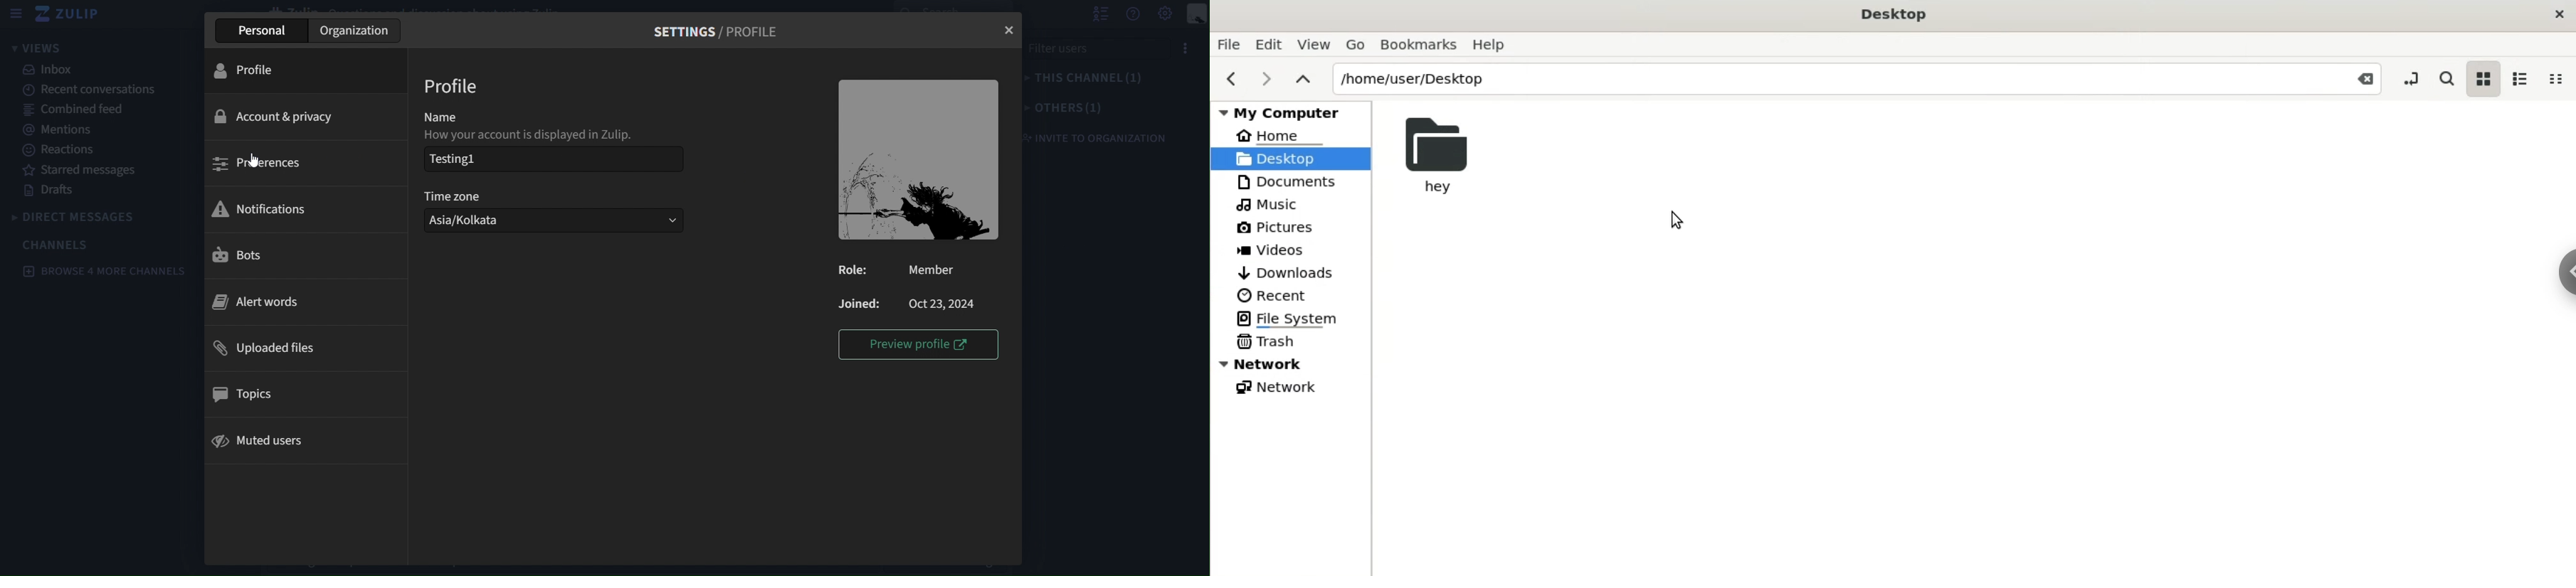  Describe the element at coordinates (664, 222) in the screenshot. I see `drop down` at that location.